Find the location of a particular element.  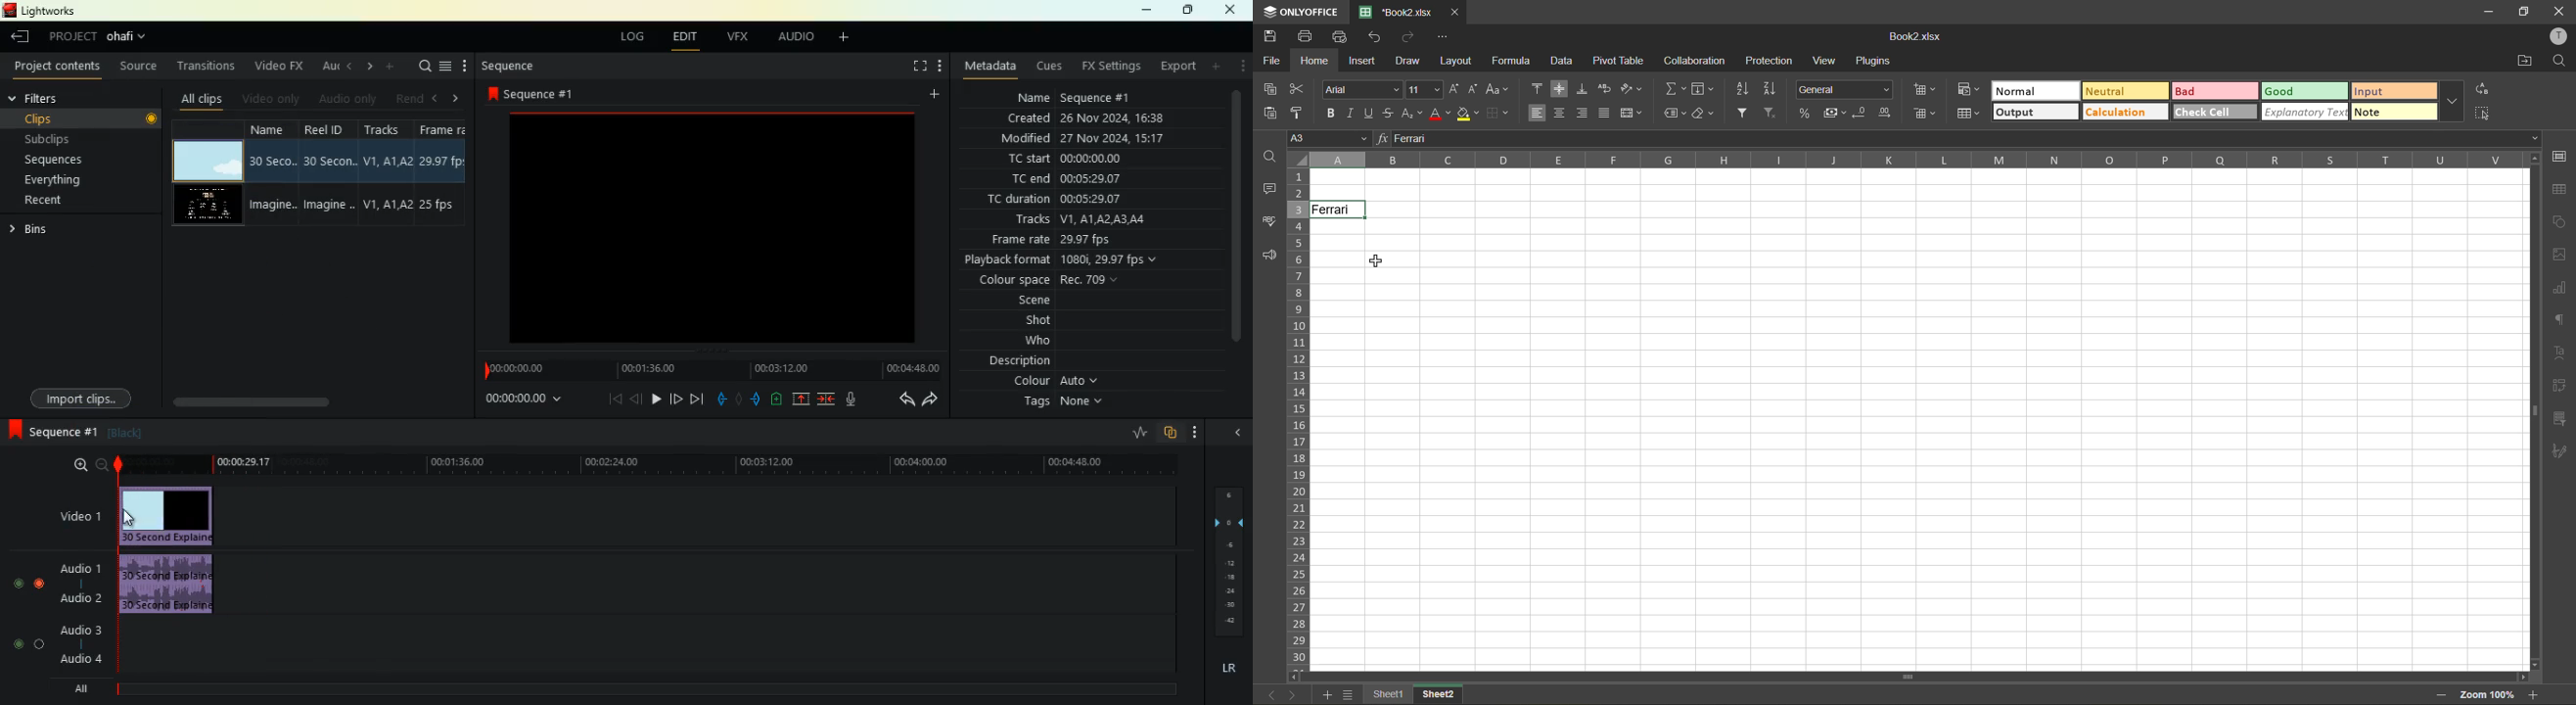

audio3 is located at coordinates (76, 629).